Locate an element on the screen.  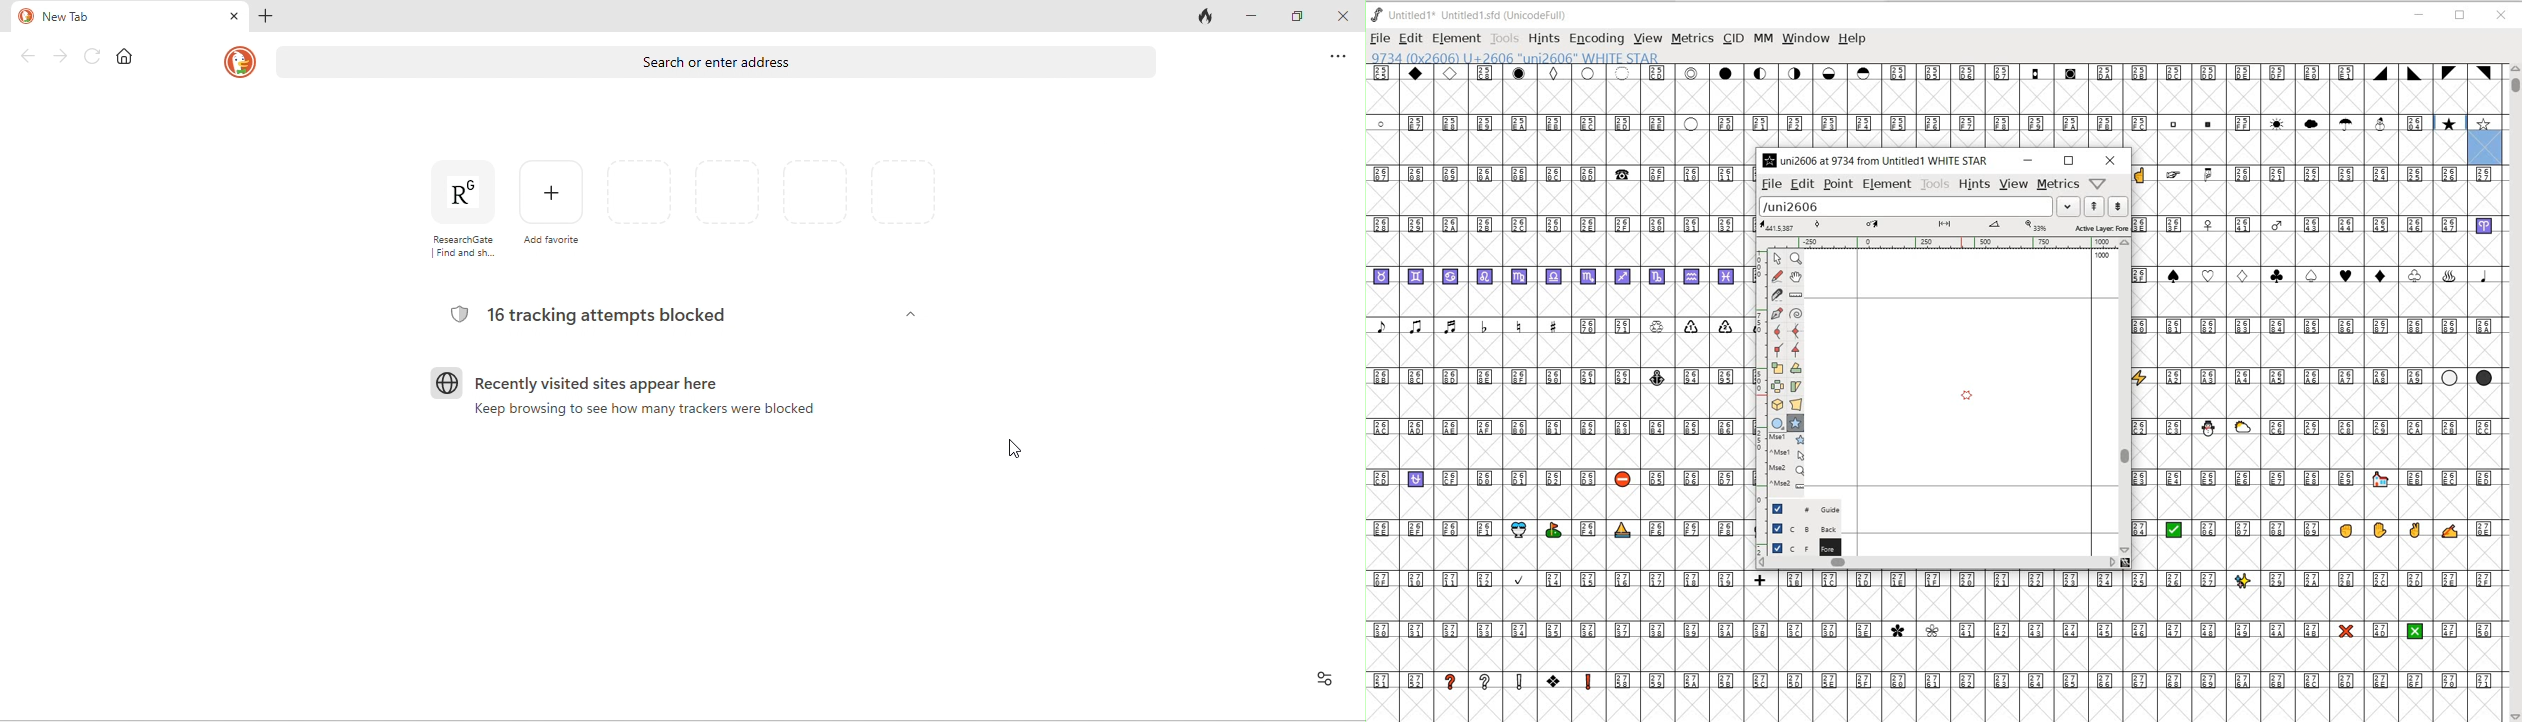
SCROLLBAR is located at coordinates (2514, 393).